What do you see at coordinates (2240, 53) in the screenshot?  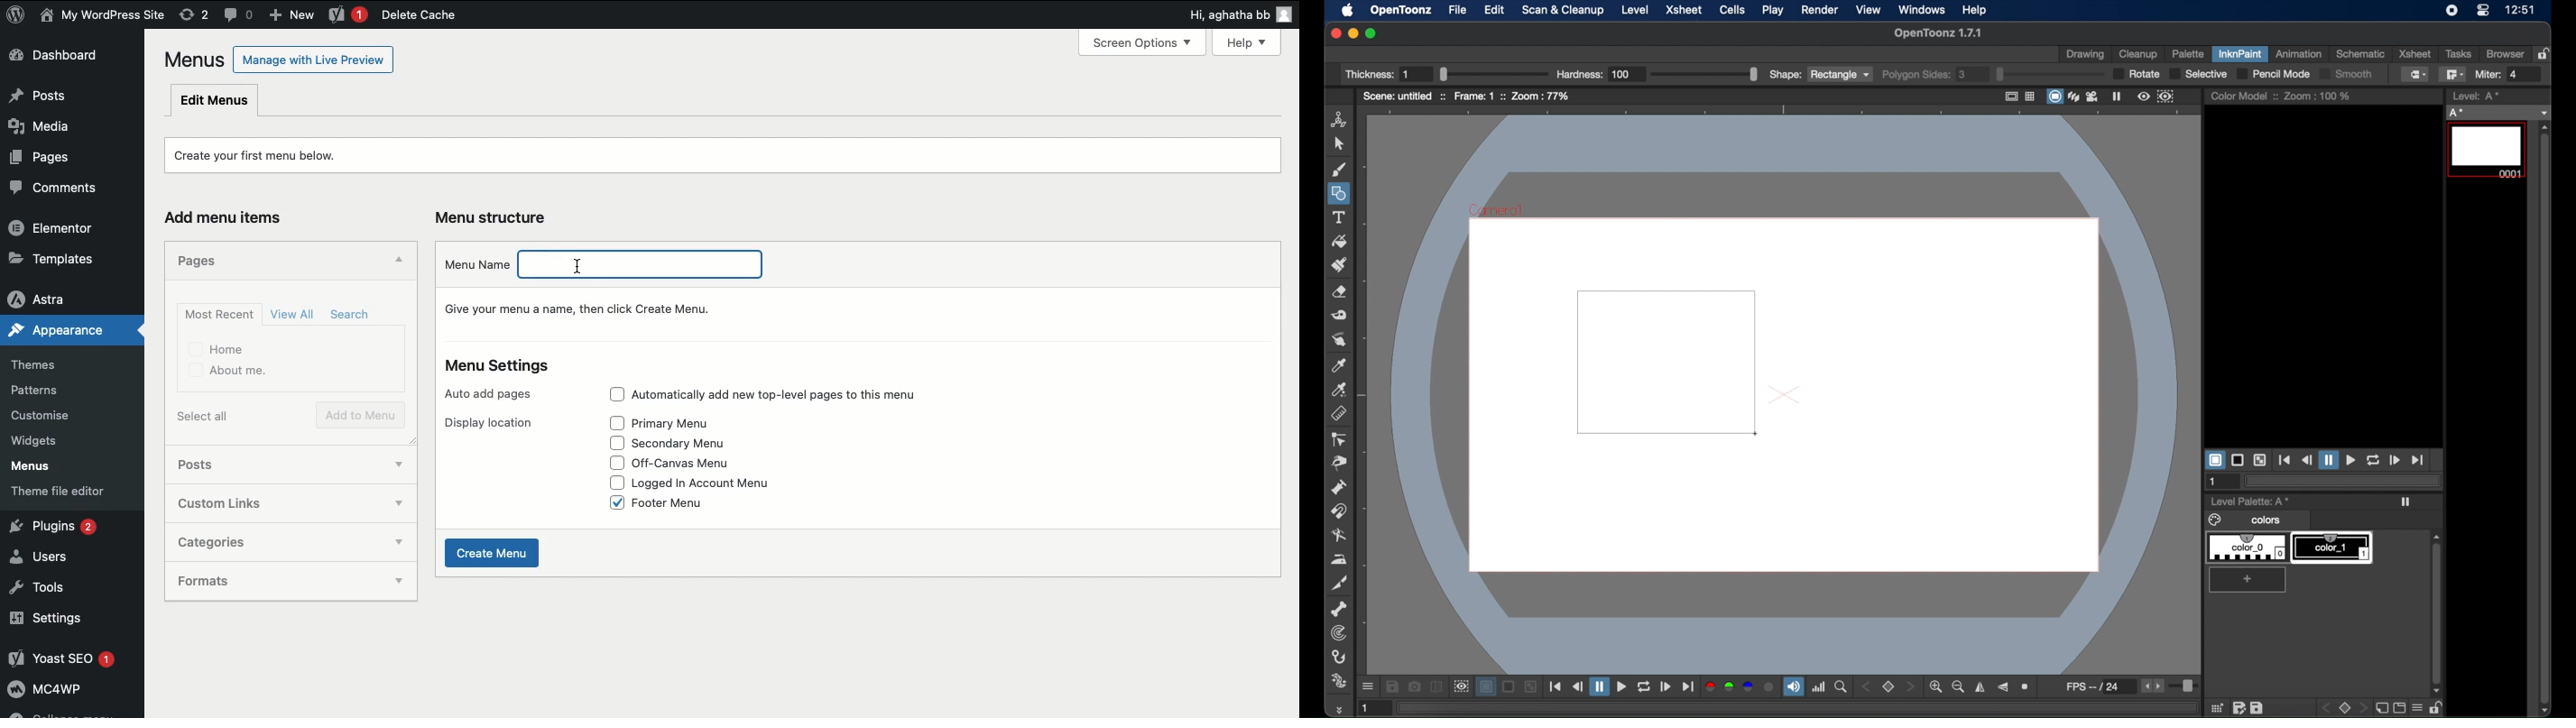 I see `inknpaint` at bounding box center [2240, 53].